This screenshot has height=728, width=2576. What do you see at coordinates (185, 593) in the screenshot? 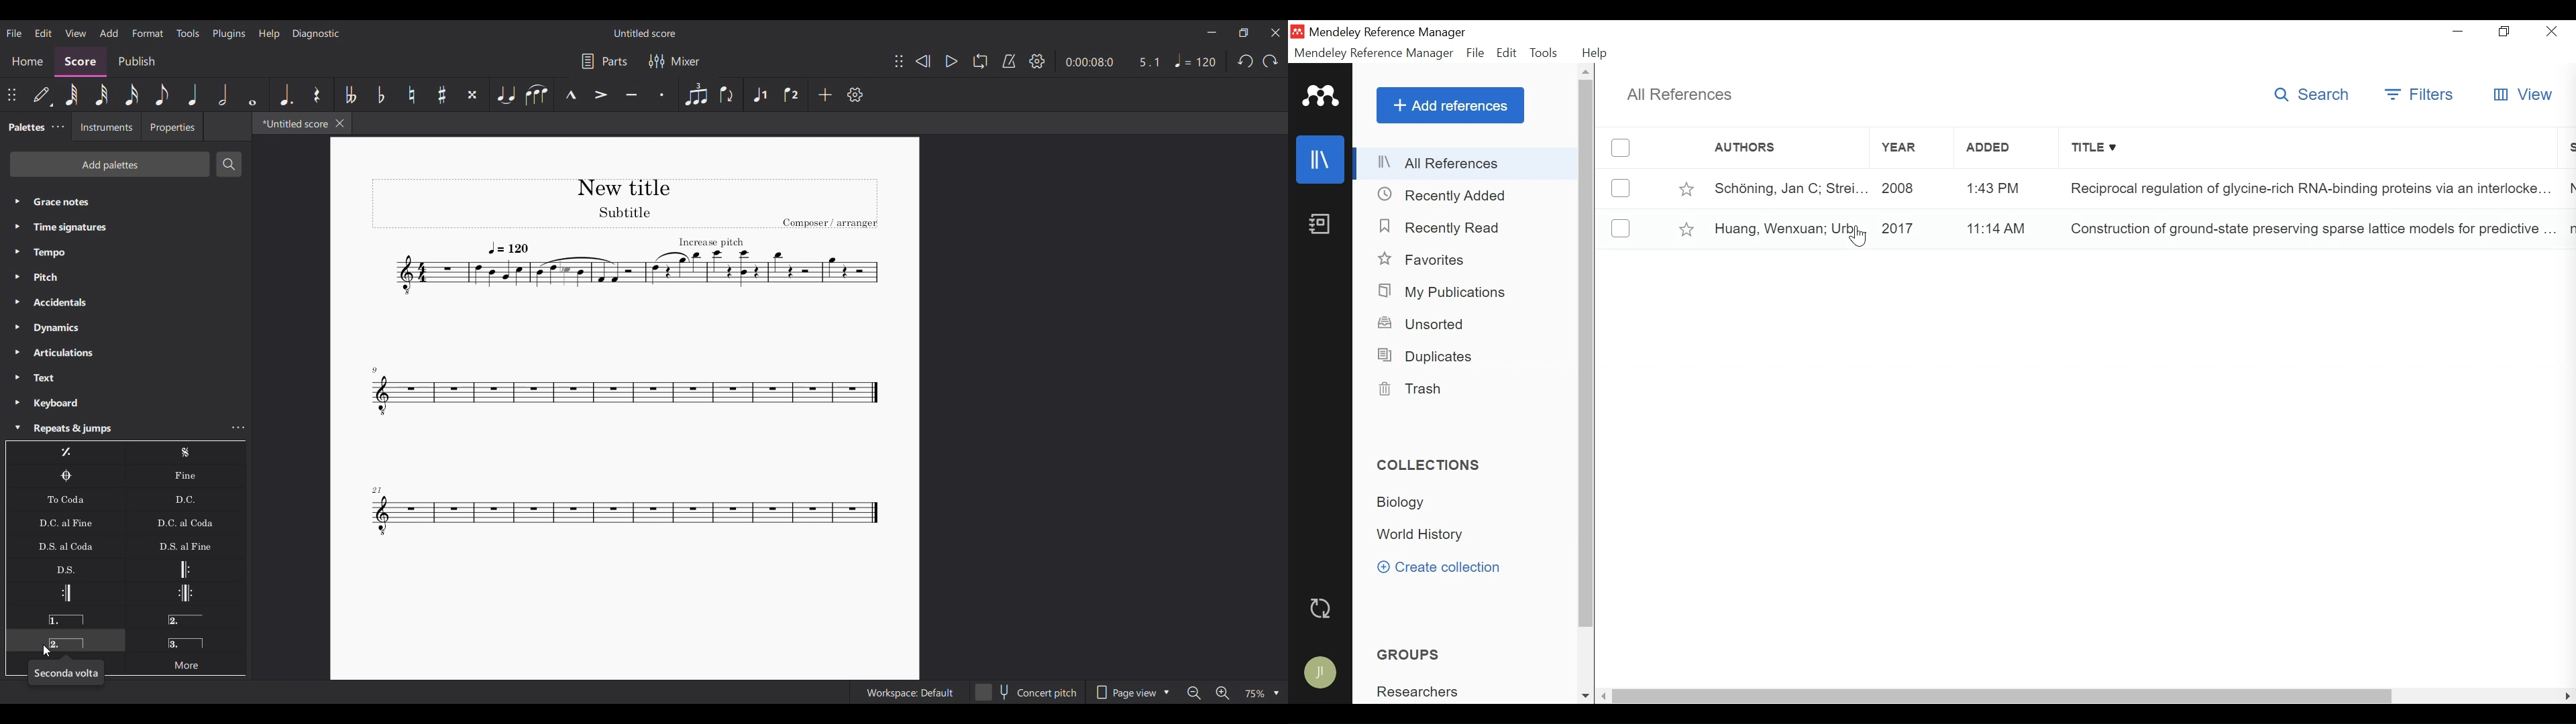
I see `Repeat and left repeat sign` at bounding box center [185, 593].